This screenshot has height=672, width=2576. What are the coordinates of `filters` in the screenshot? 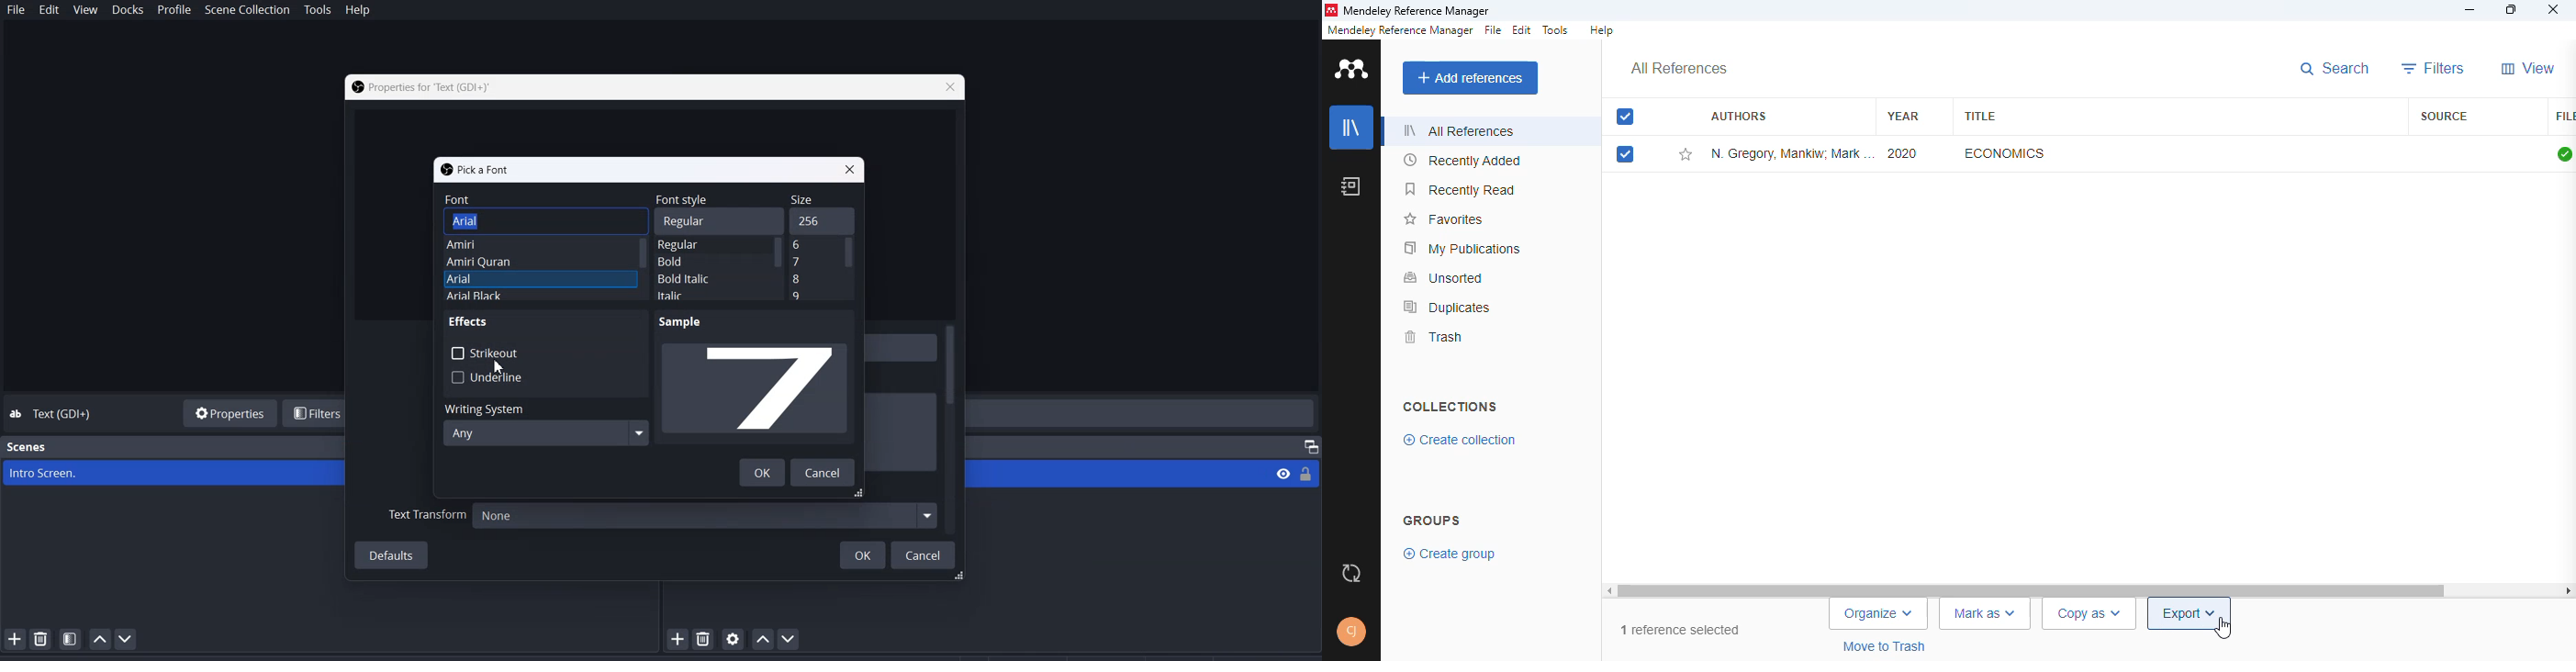 It's located at (2433, 69).